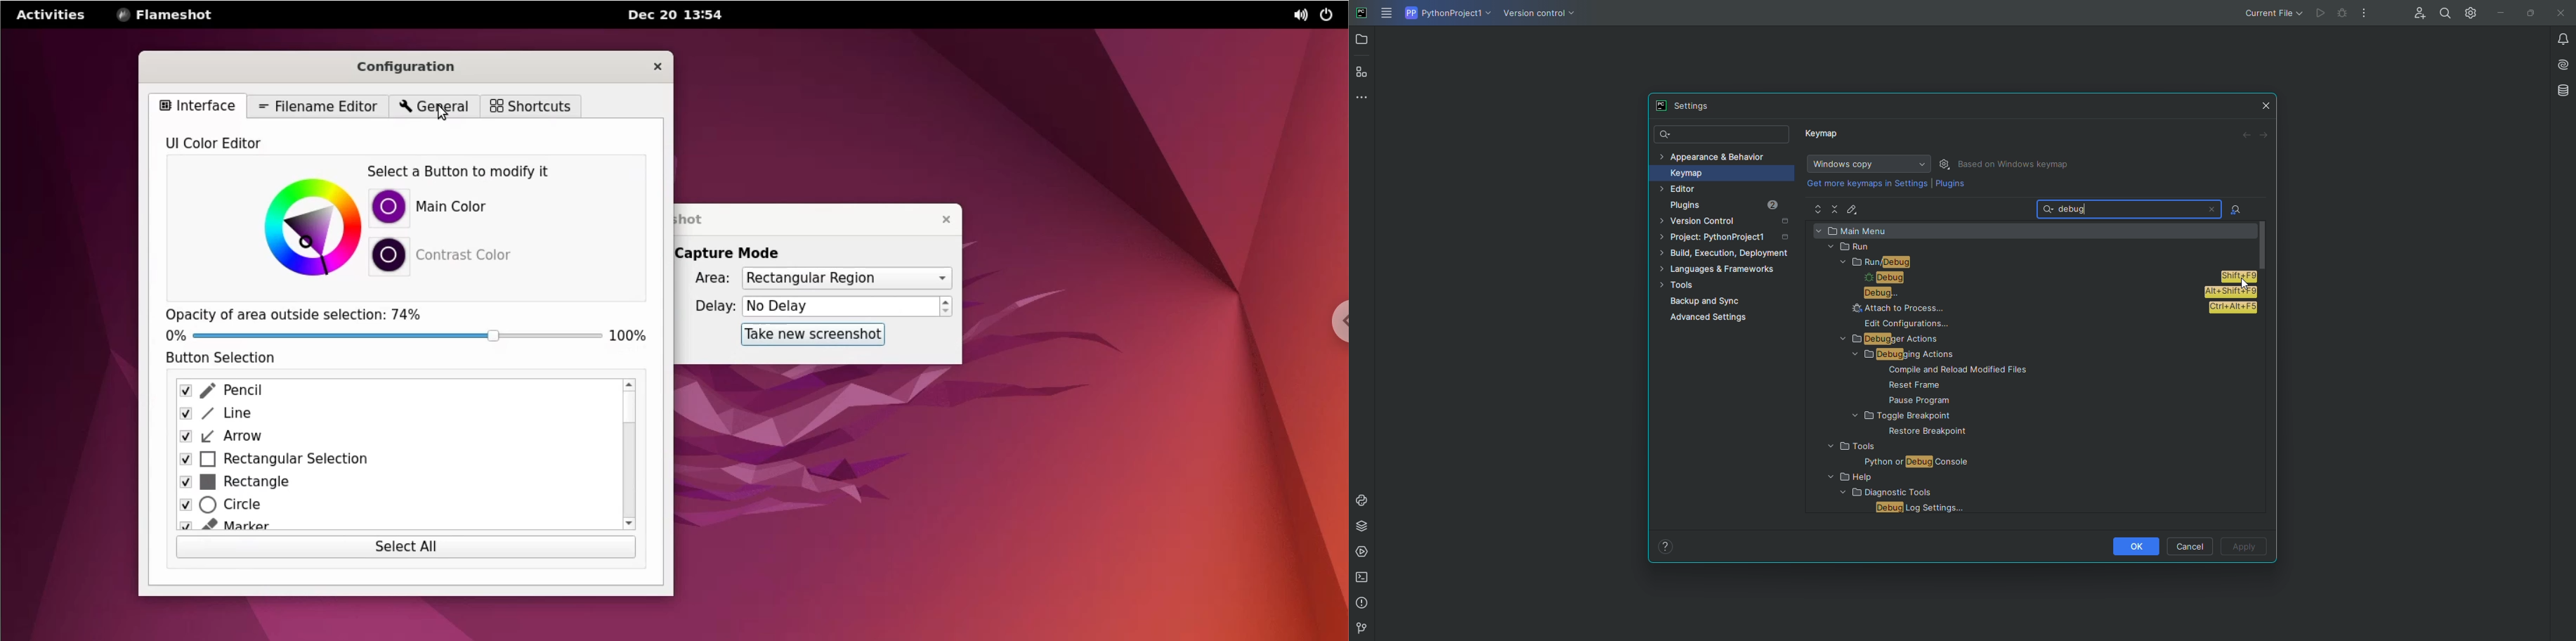 The width and height of the screenshot is (2576, 644). What do you see at coordinates (2241, 281) in the screenshot?
I see `Cursor` at bounding box center [2241, 281].